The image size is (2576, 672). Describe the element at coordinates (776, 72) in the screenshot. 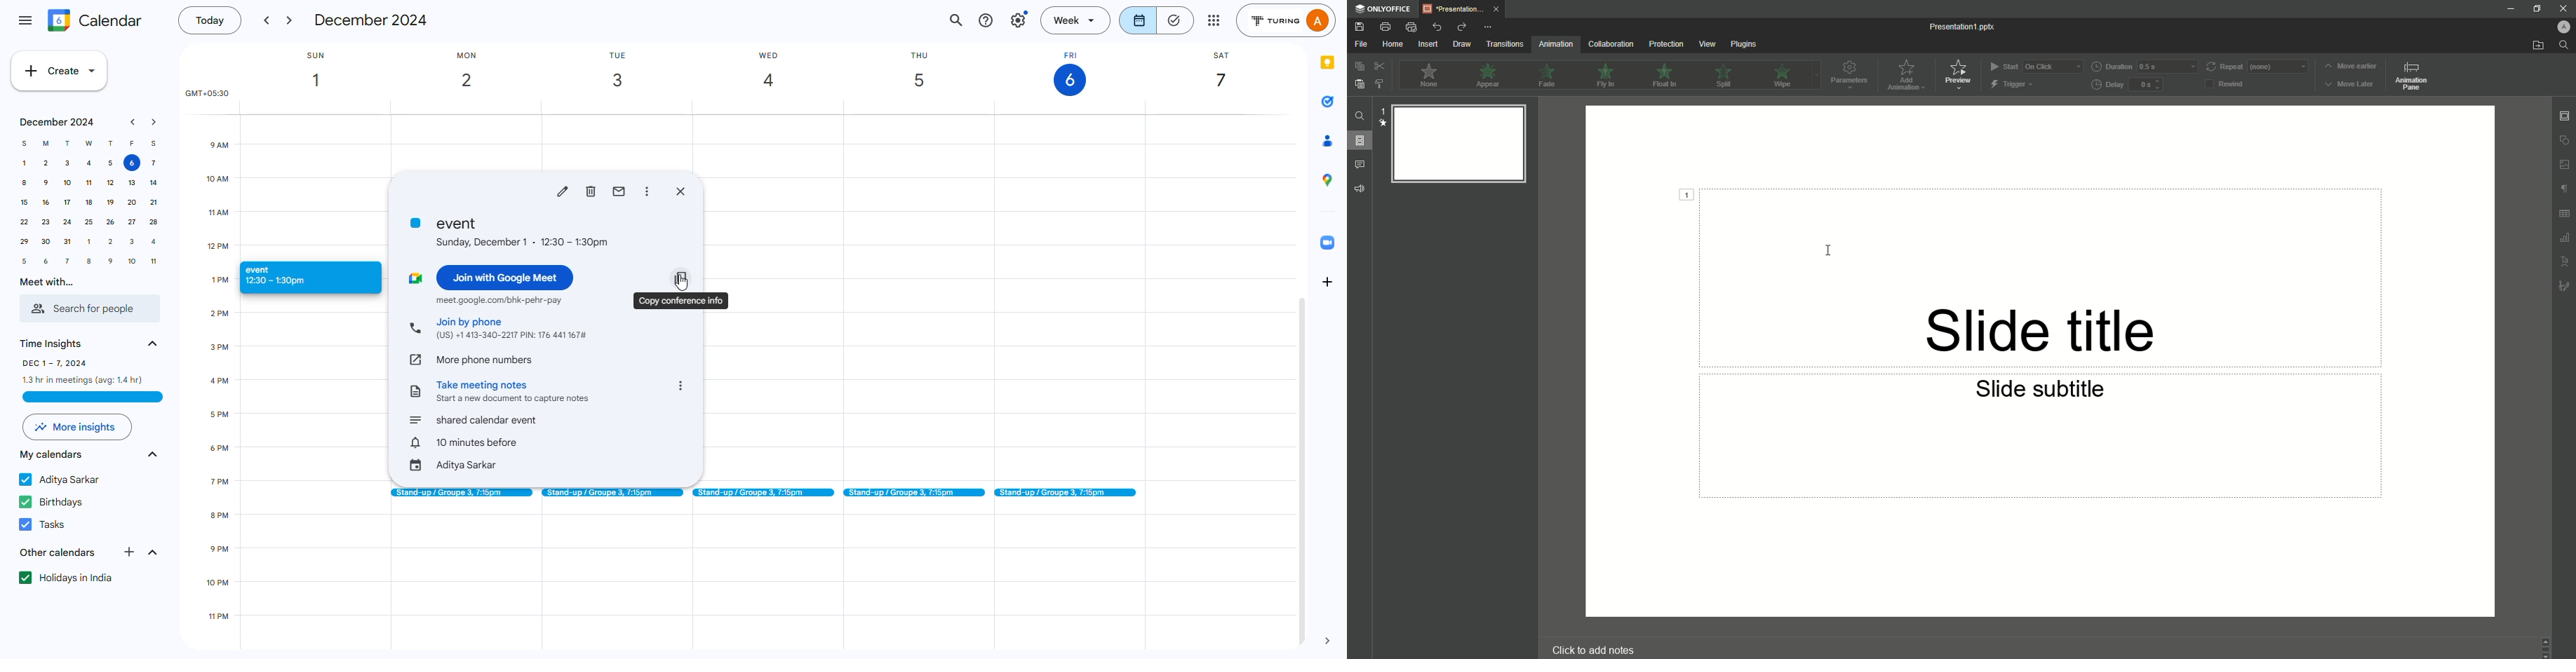

I see `wed 4` at that location.